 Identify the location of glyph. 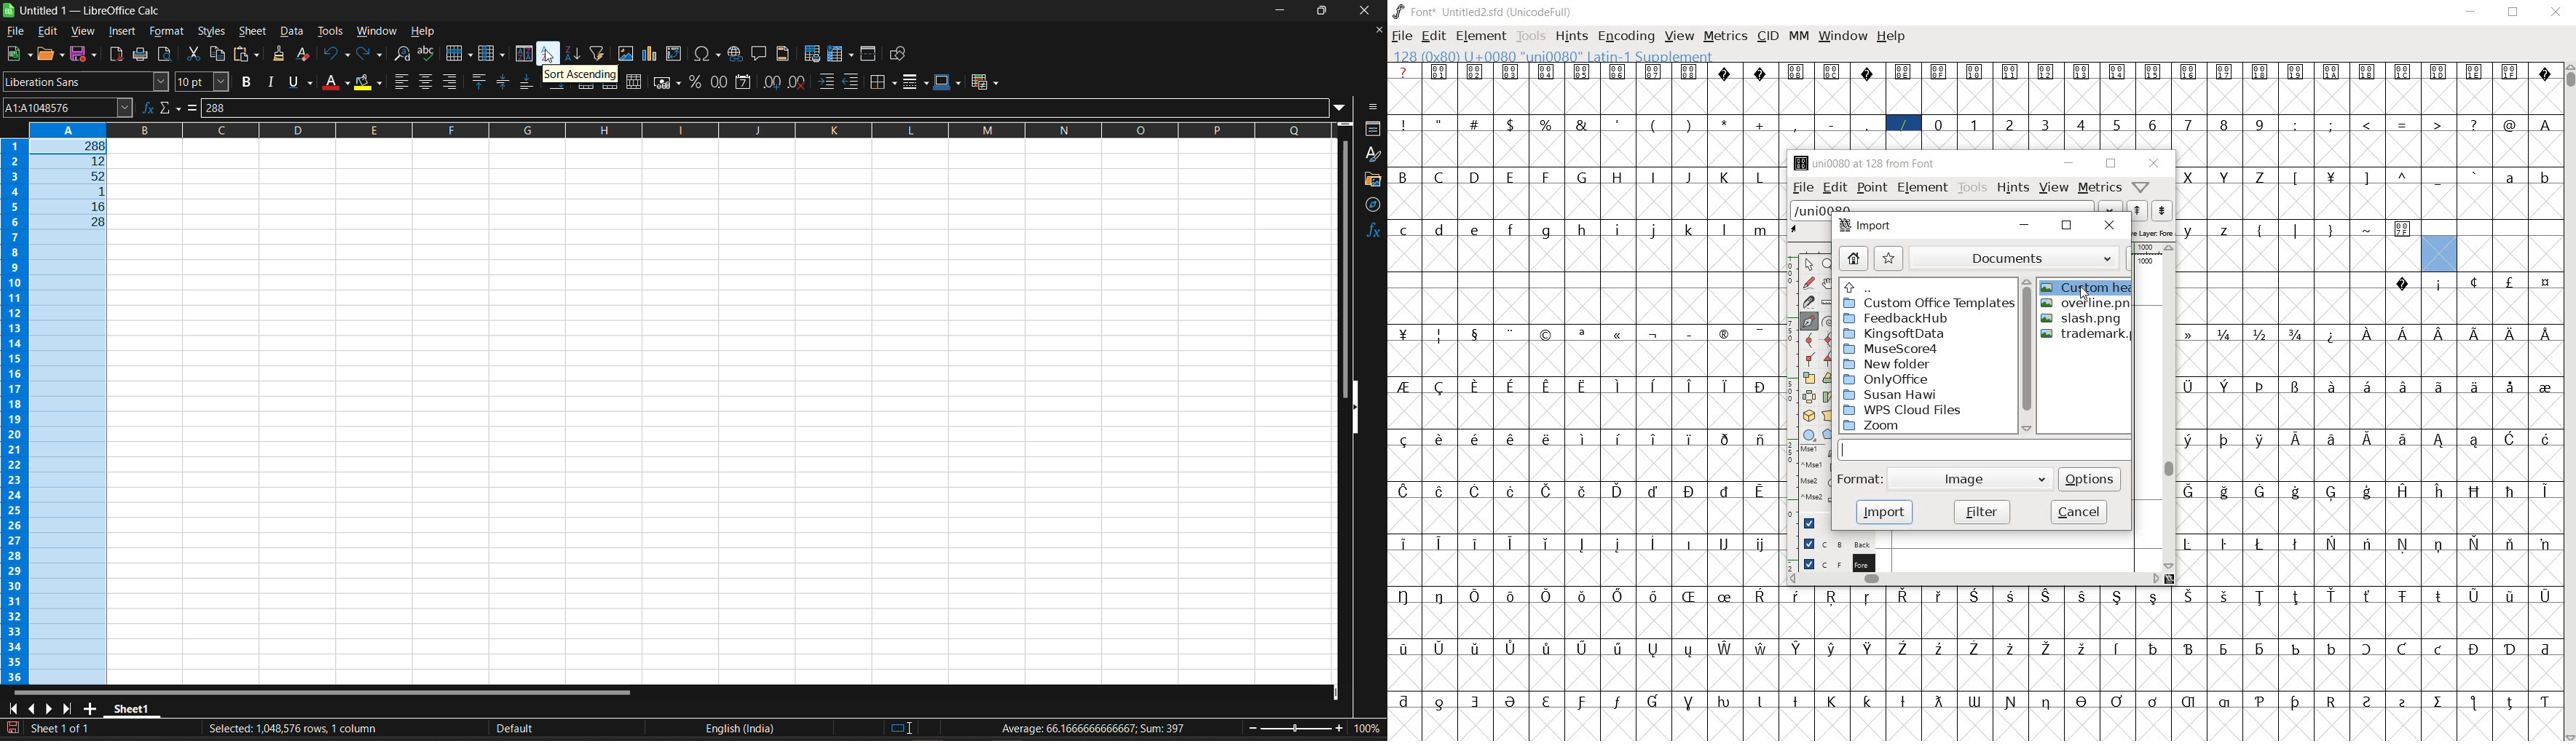
(1581, 702).